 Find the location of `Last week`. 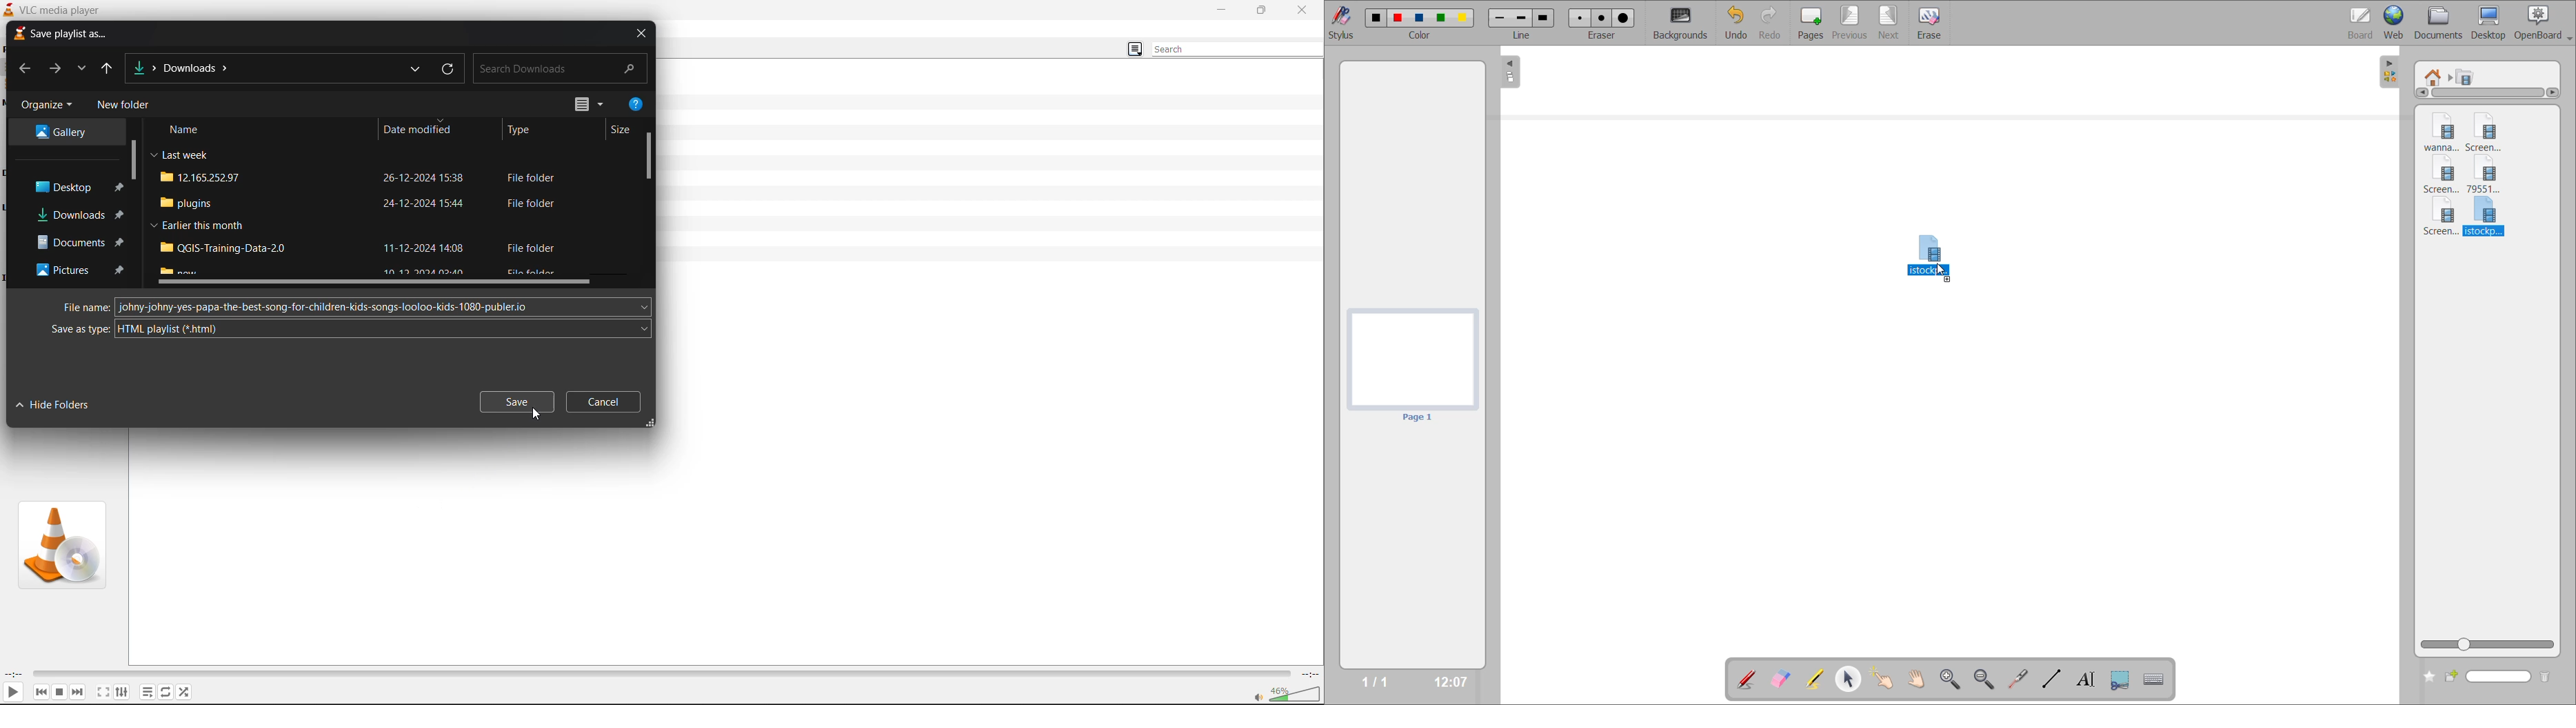

Last week is located at coordinates (179, 156).